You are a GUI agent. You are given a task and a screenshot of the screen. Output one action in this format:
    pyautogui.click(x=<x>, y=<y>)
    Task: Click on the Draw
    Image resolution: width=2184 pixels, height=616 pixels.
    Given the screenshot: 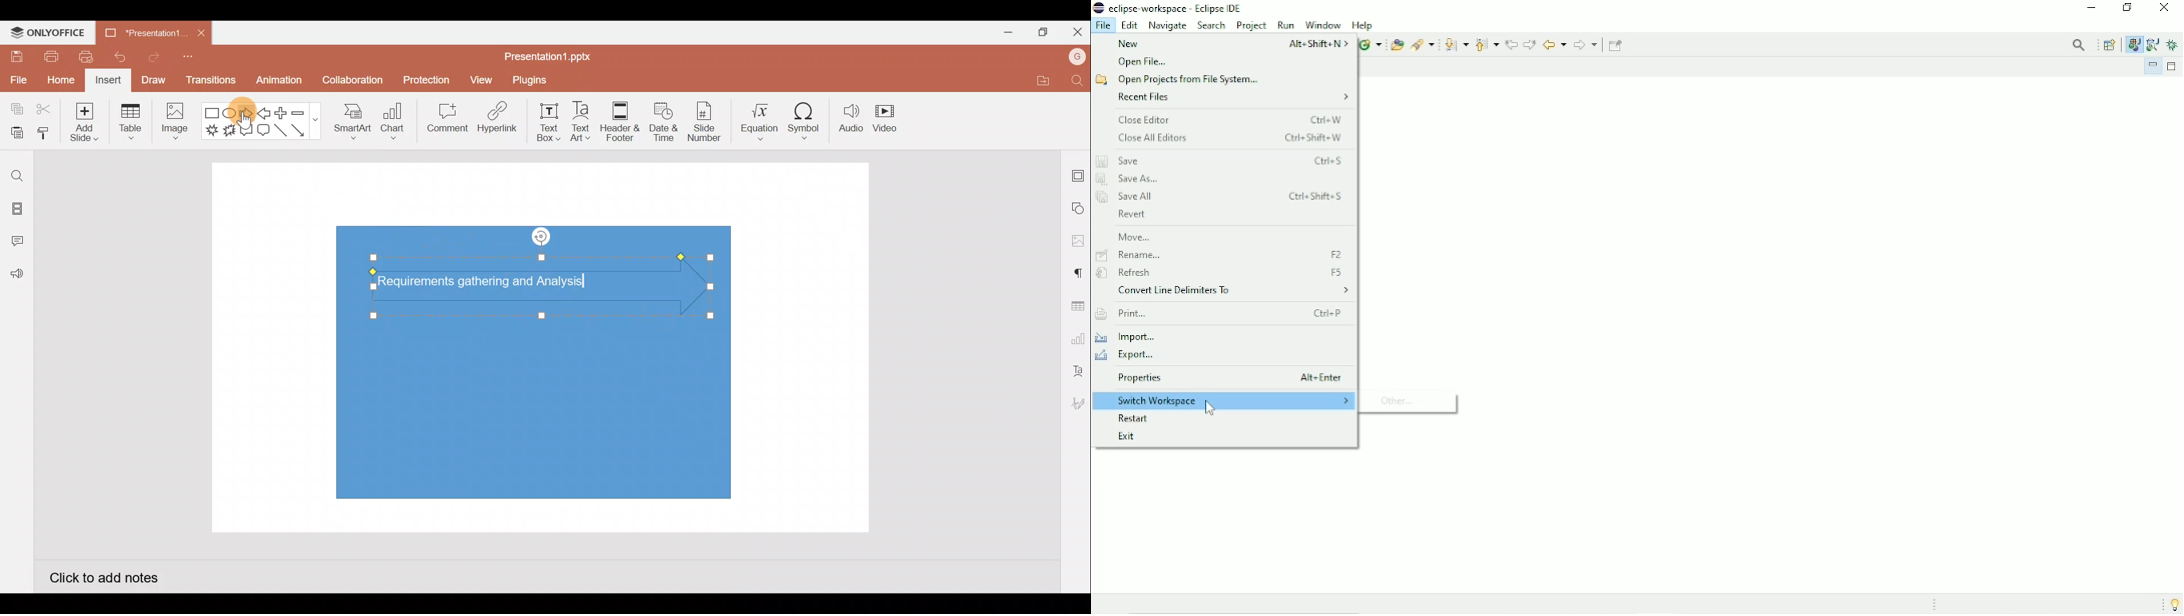 What is the action you would take?
    pyautogui.click(x=153, y=80)
    